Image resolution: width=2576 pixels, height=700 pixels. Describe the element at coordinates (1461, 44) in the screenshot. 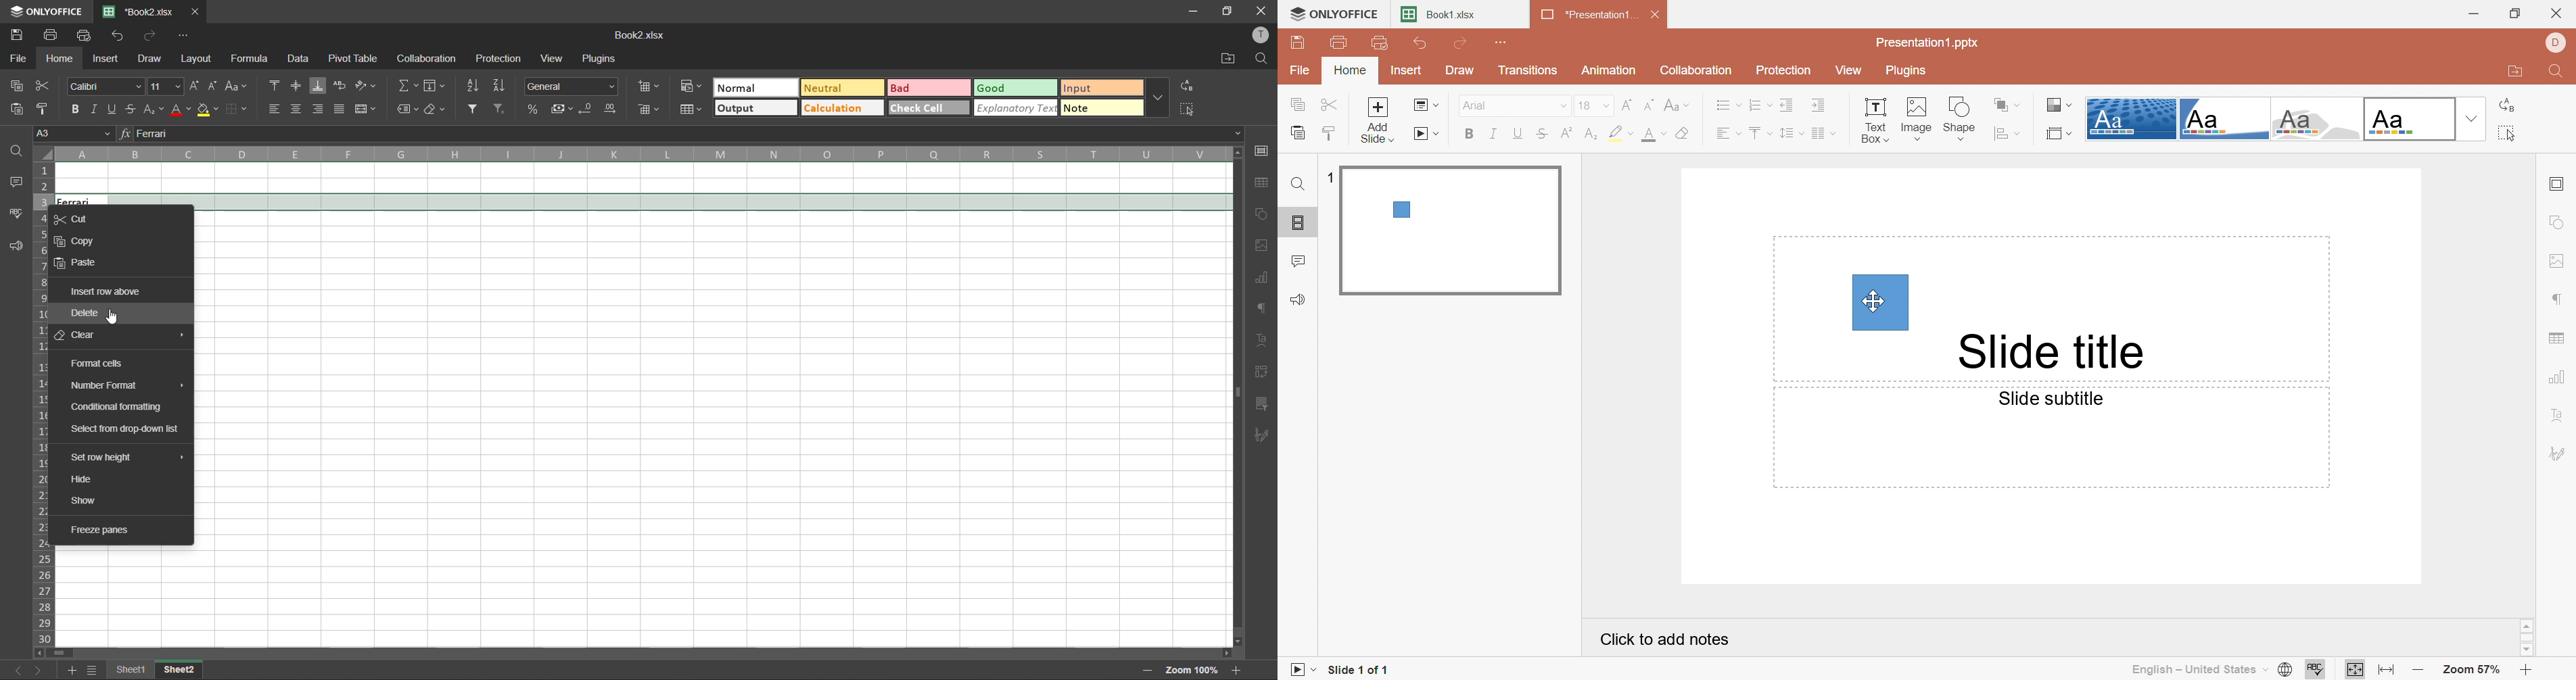

I see `Redo` at that location.